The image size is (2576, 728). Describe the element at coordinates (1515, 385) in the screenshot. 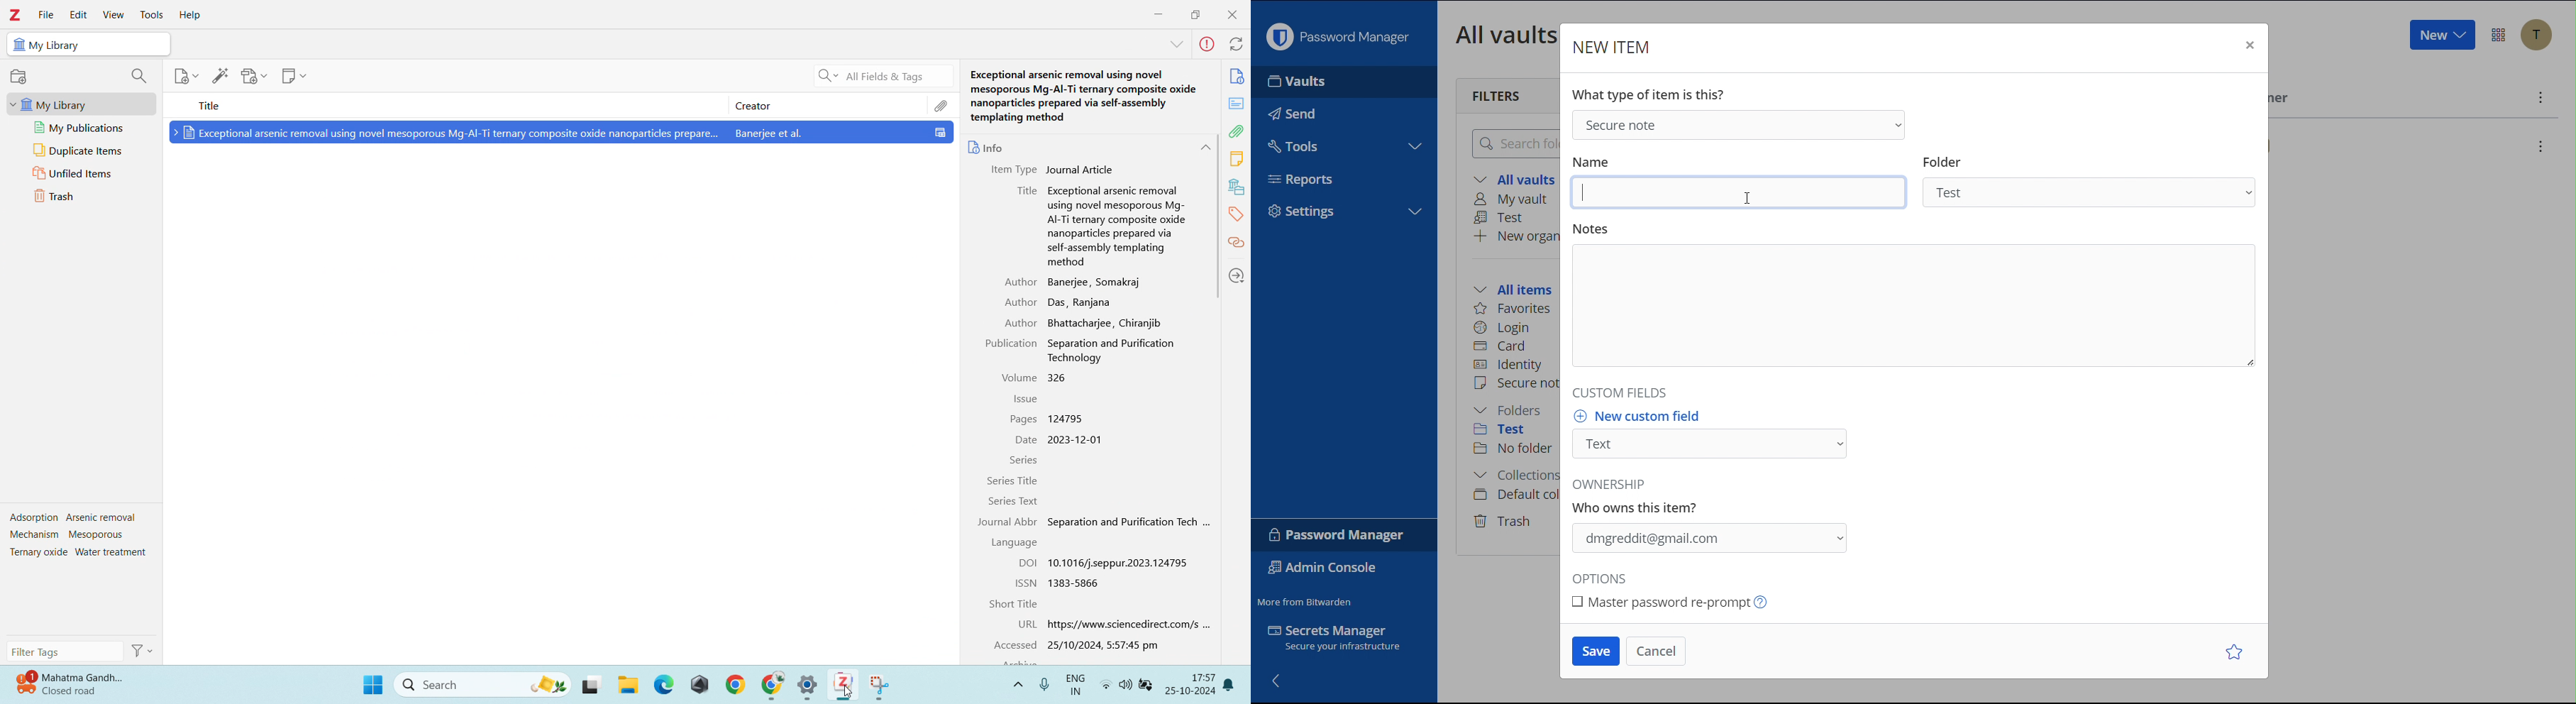

I see `Secure` at that location.